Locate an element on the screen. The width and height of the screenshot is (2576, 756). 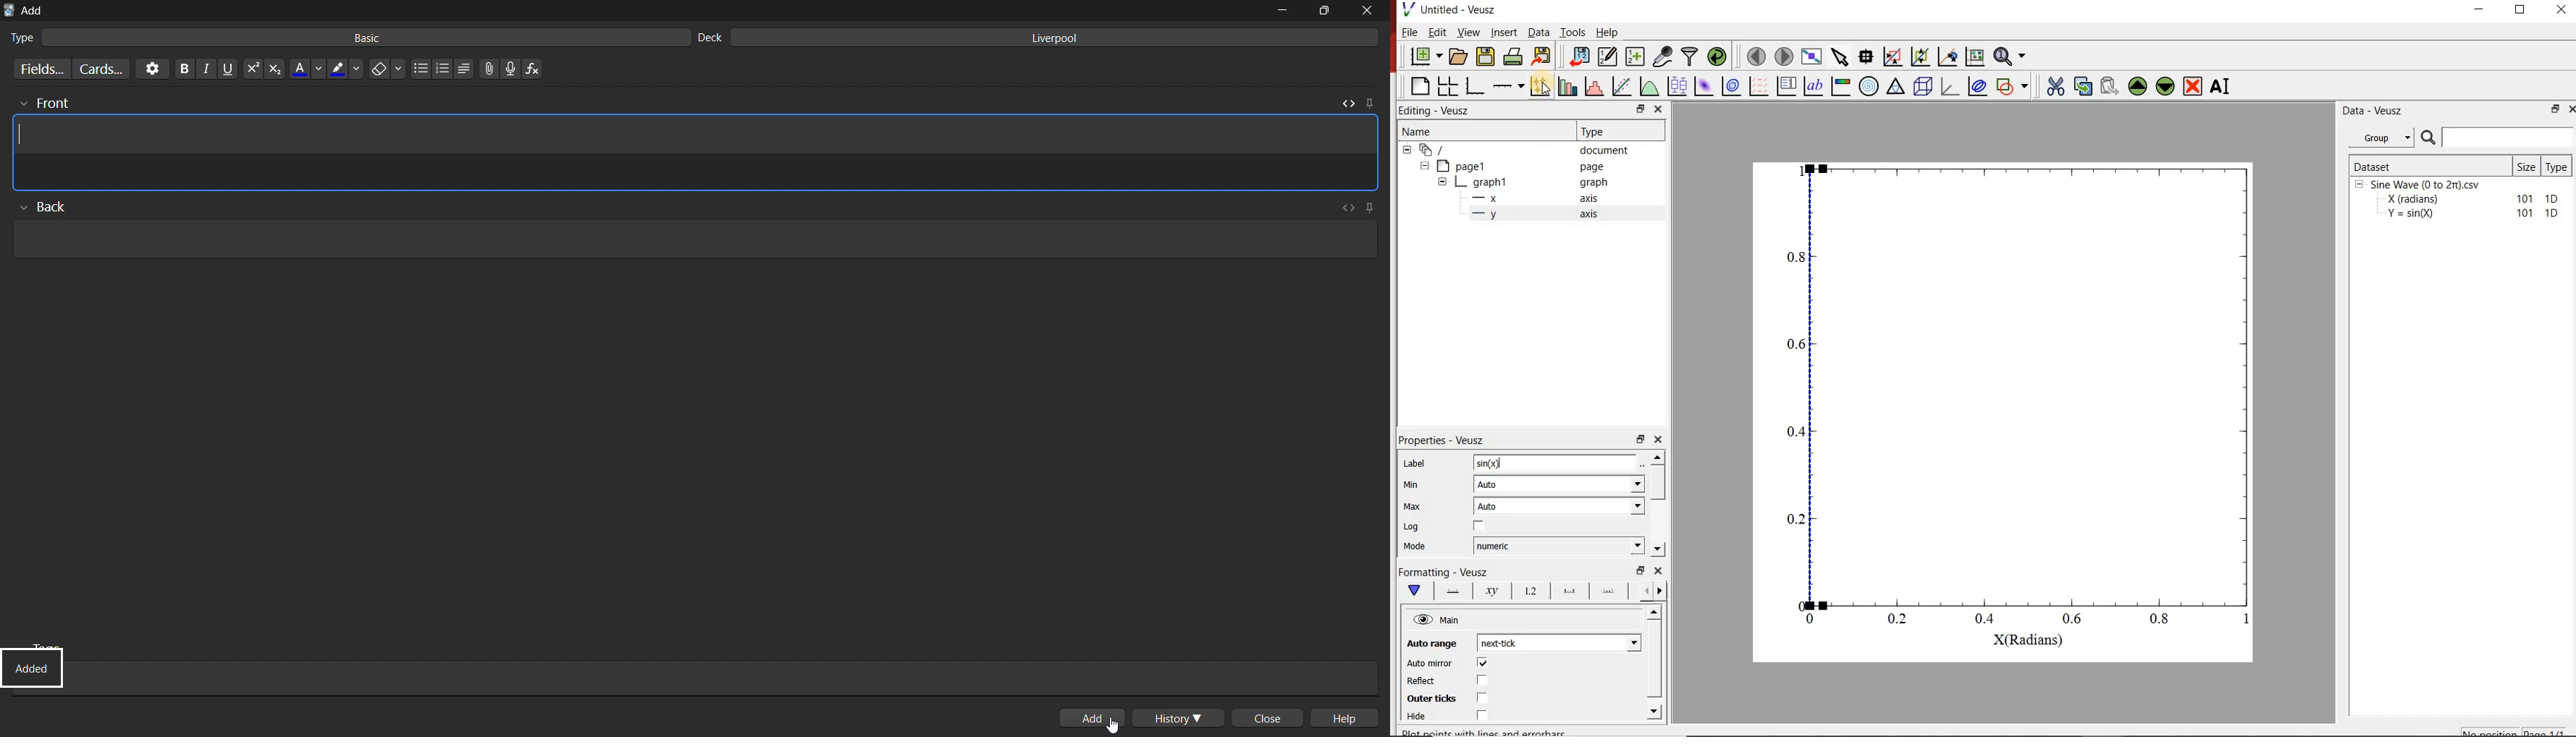
plot a vector field is located at coordinates (1759, 85).